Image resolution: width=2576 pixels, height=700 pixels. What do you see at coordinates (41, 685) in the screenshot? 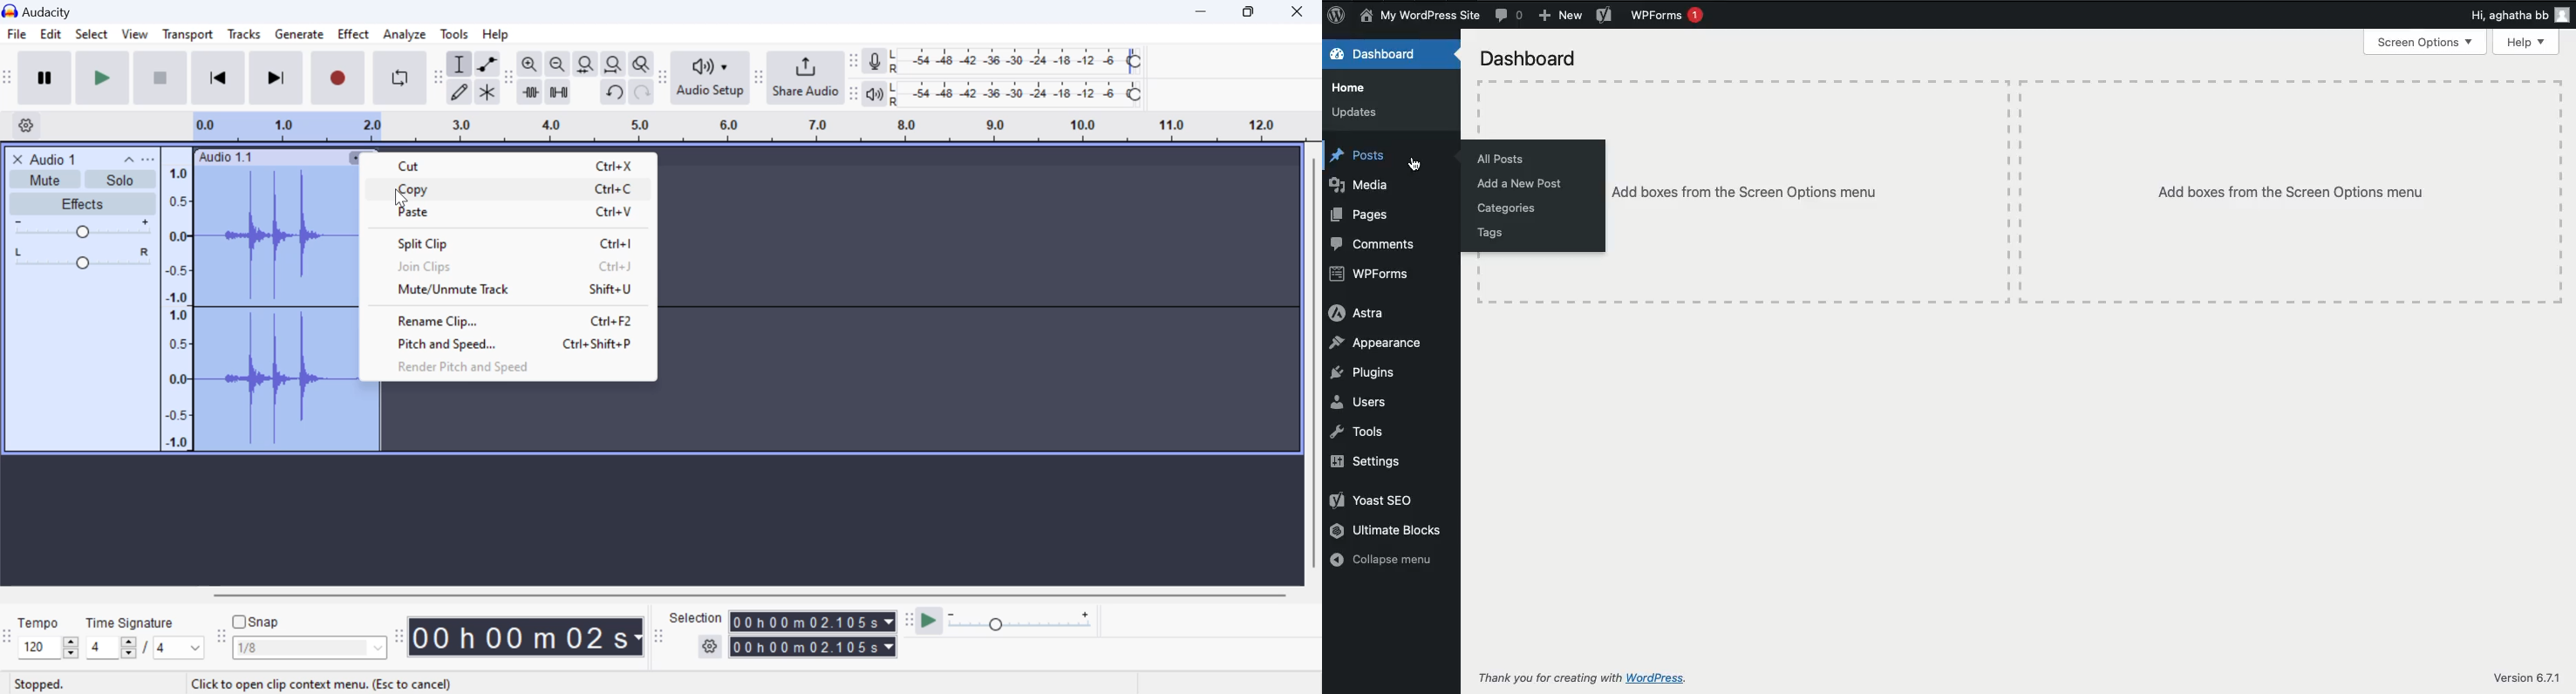
I see `Clip Status` at bounding box center [41, 685].